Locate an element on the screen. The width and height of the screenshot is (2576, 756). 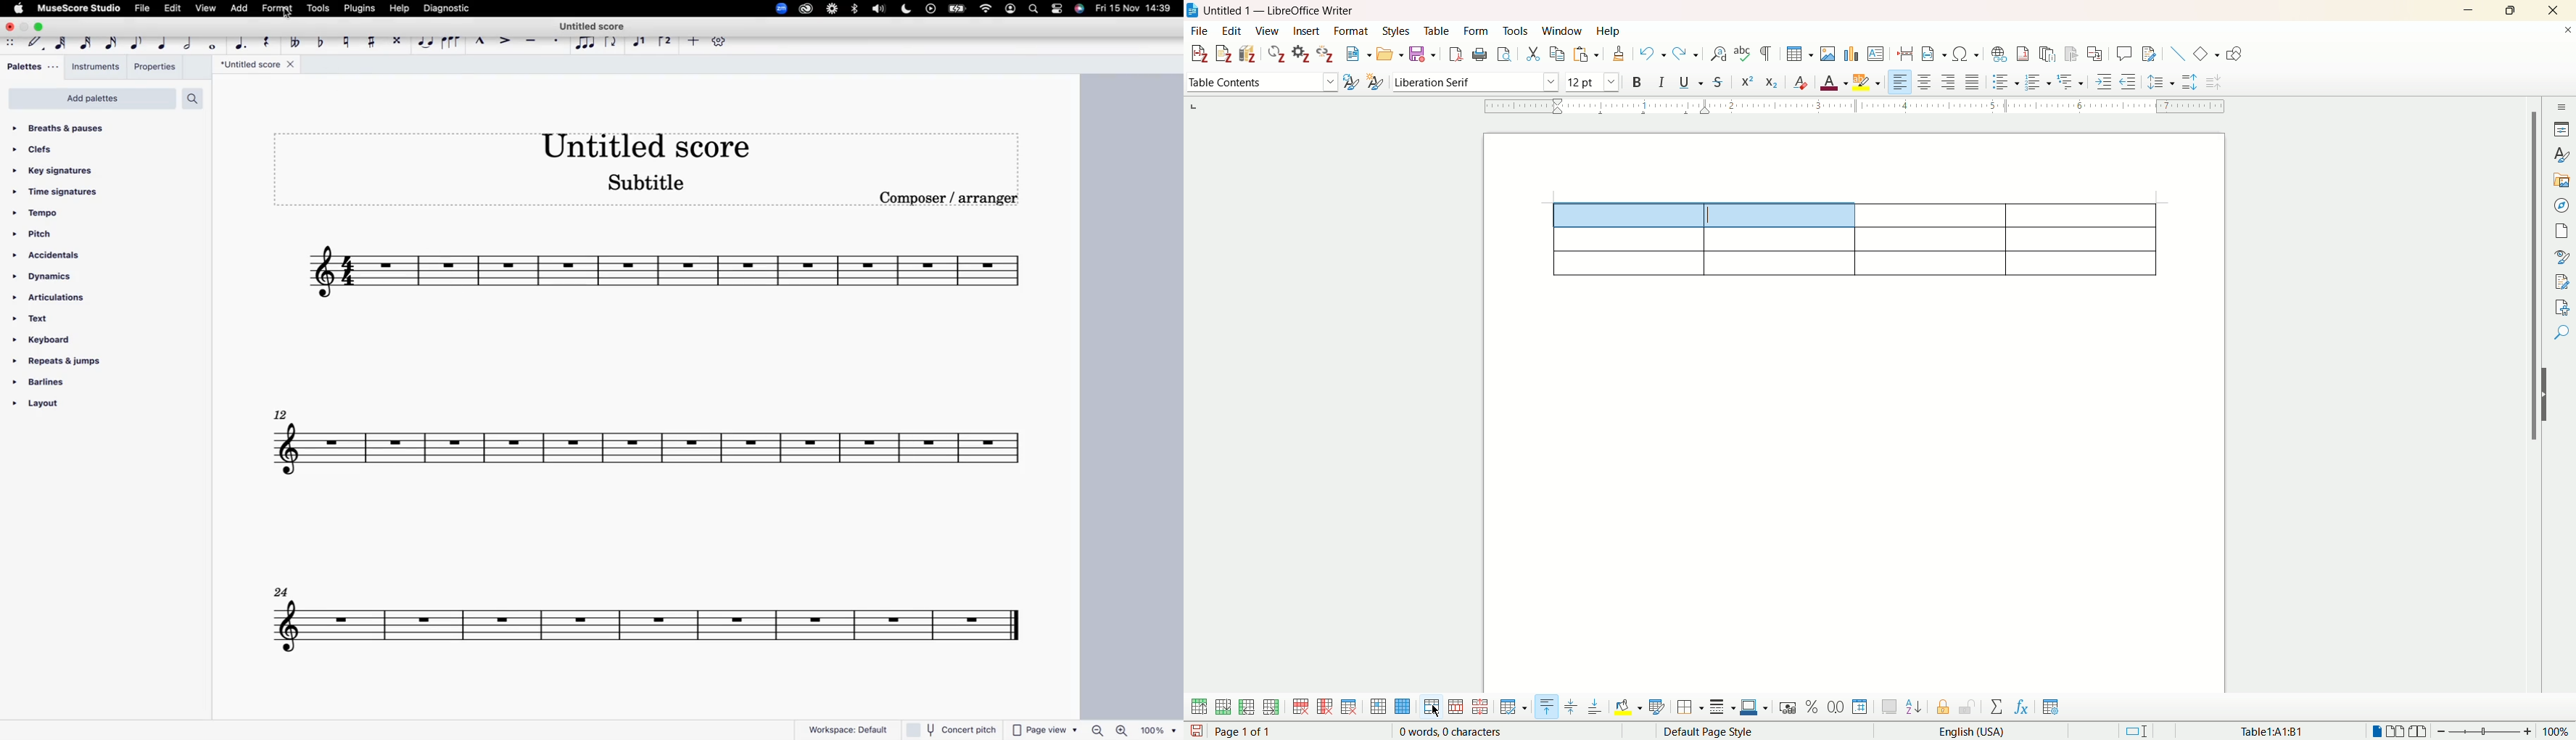
highlighting color is located at coordinates (1867, 81).